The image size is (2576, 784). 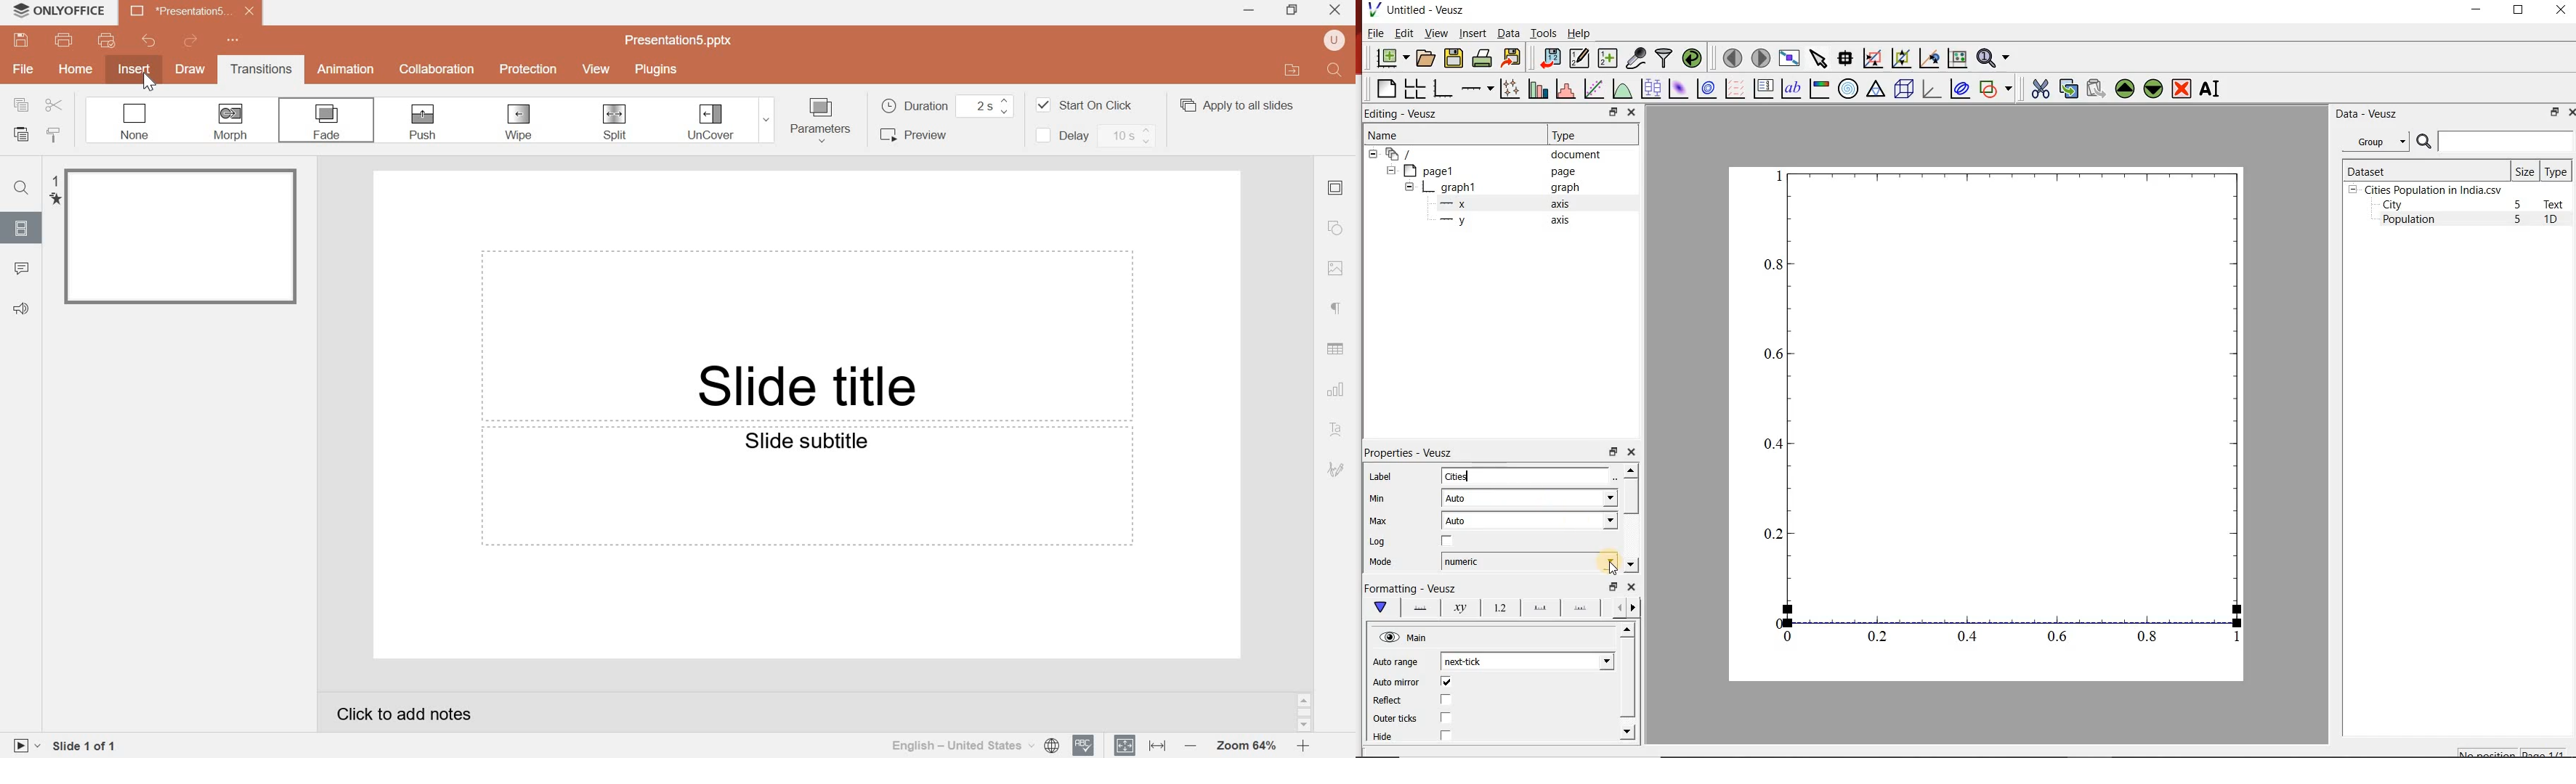 I want to click on check/uncheck, so click(x=1446, y=682).